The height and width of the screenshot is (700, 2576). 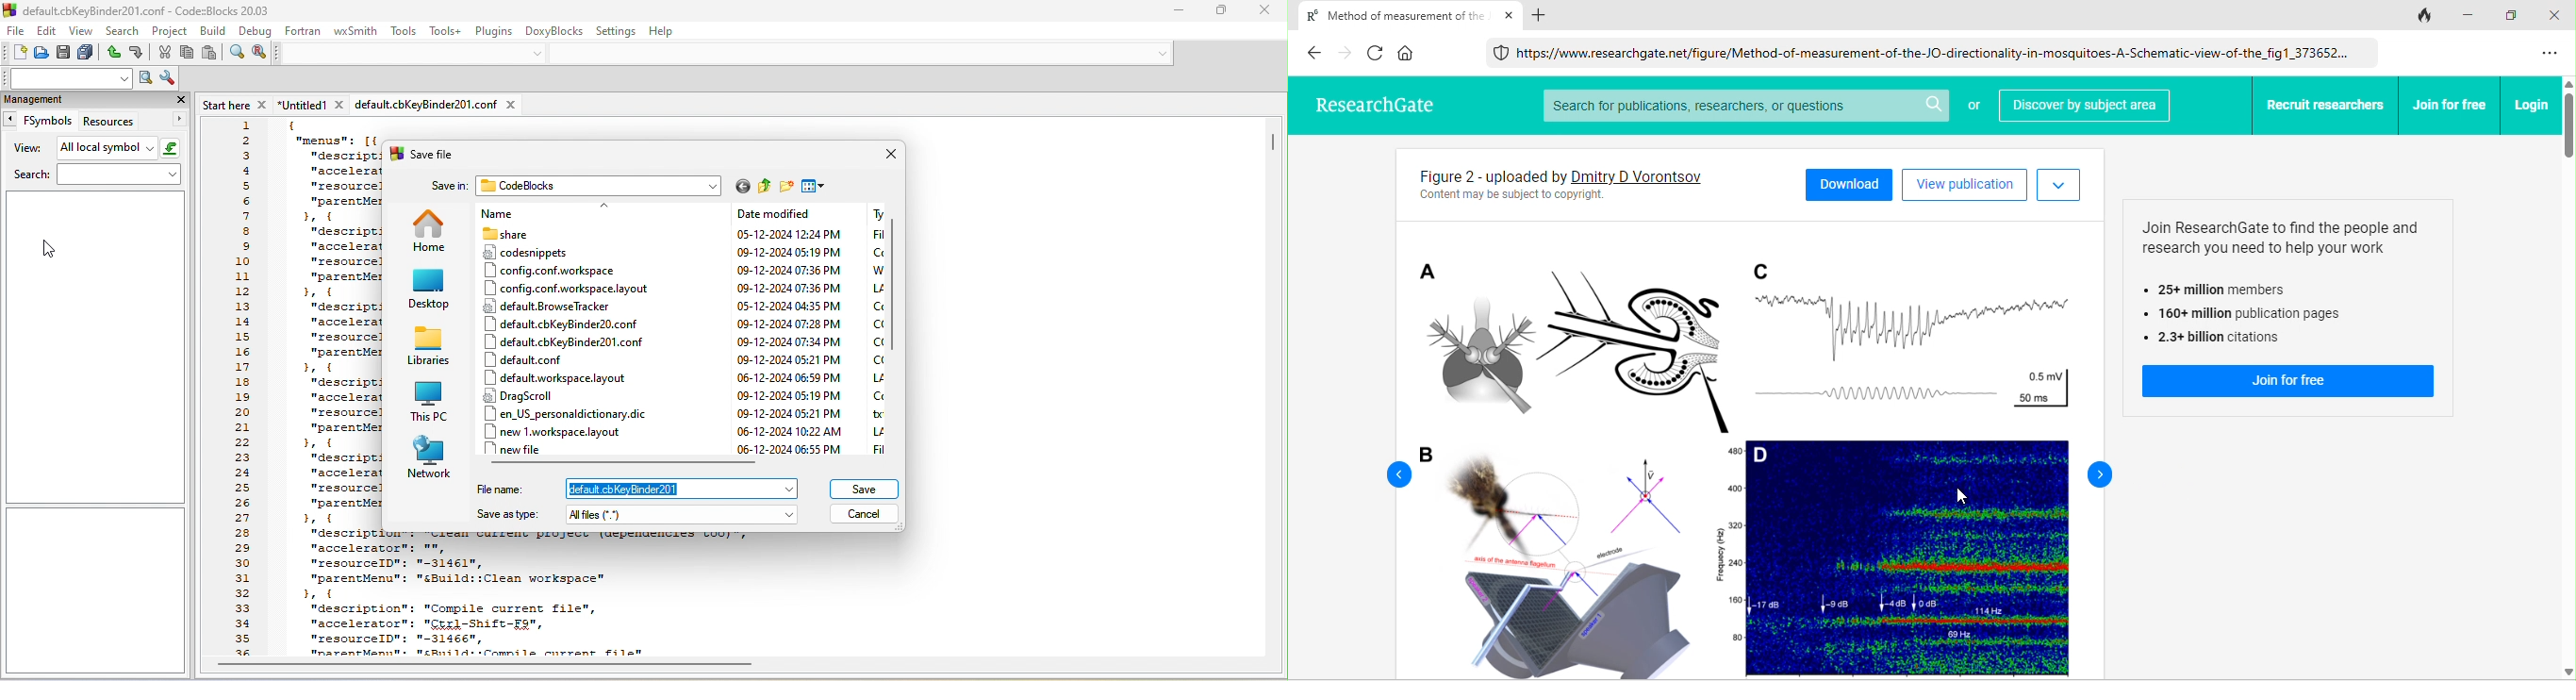 I want to click on logo, so click(x=9, y=10).